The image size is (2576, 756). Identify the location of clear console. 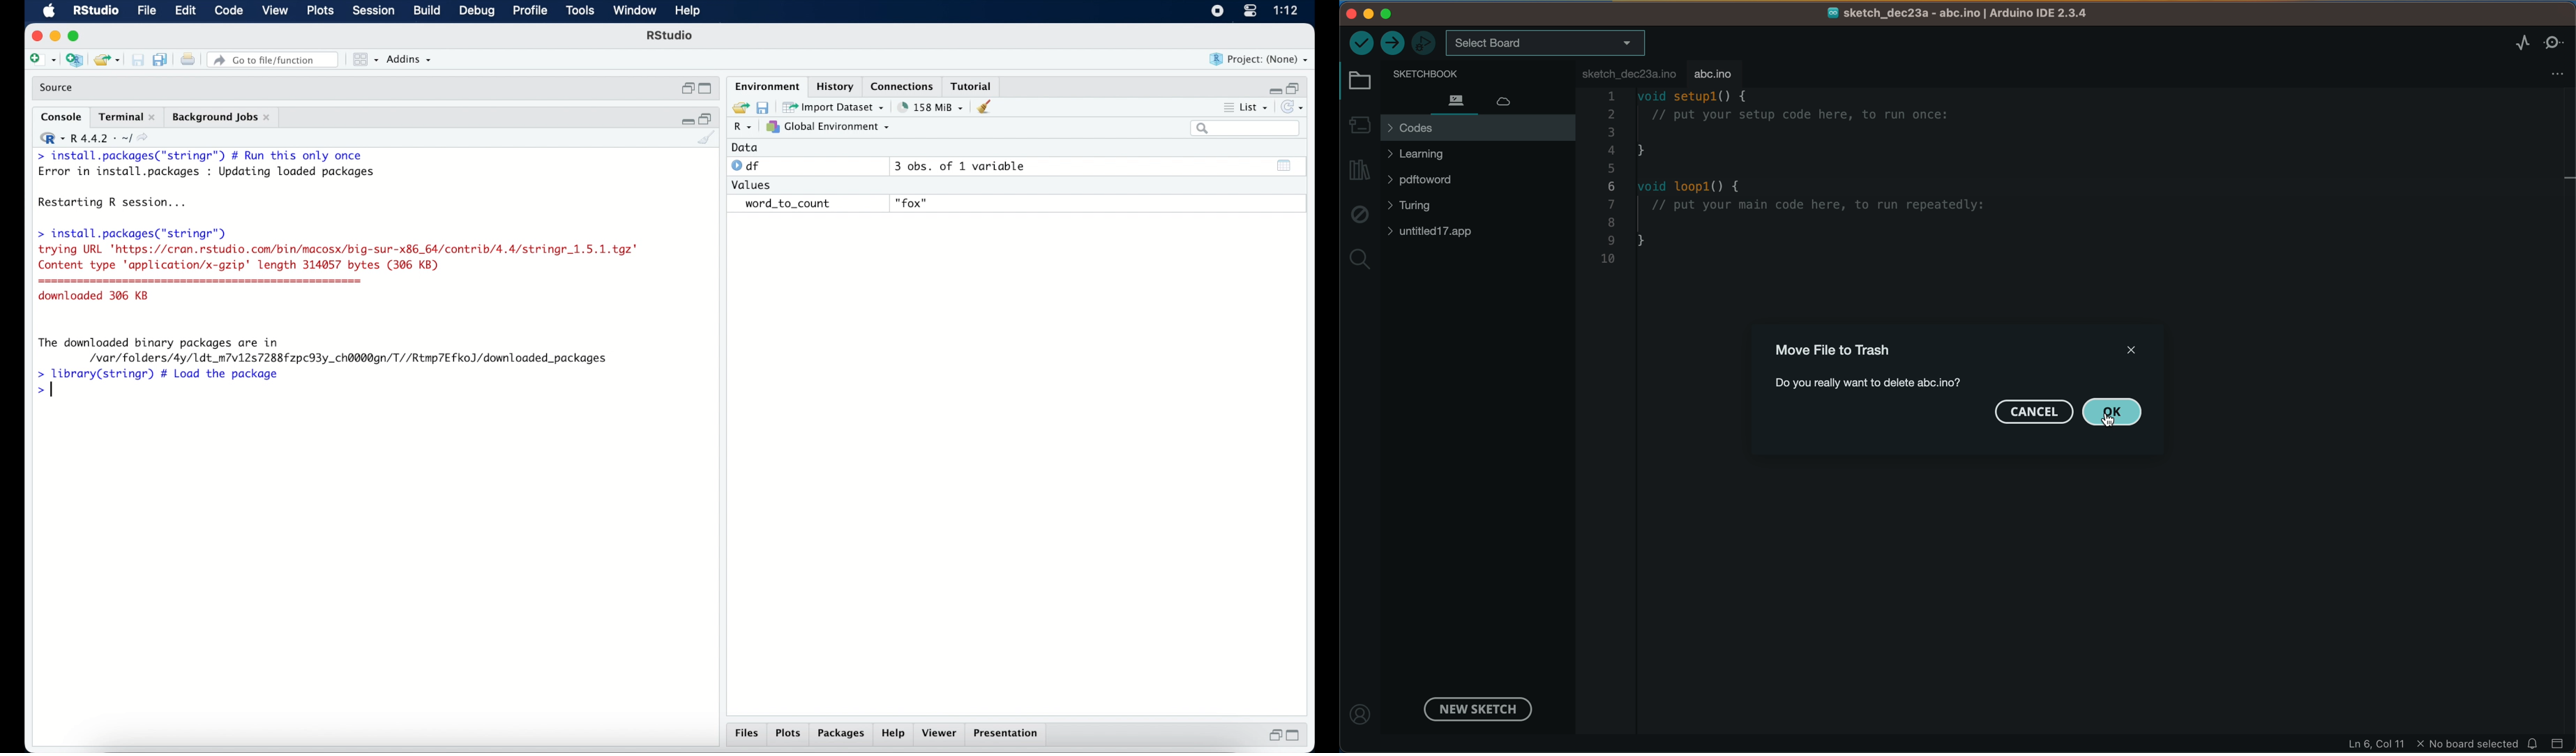
(707, 139).